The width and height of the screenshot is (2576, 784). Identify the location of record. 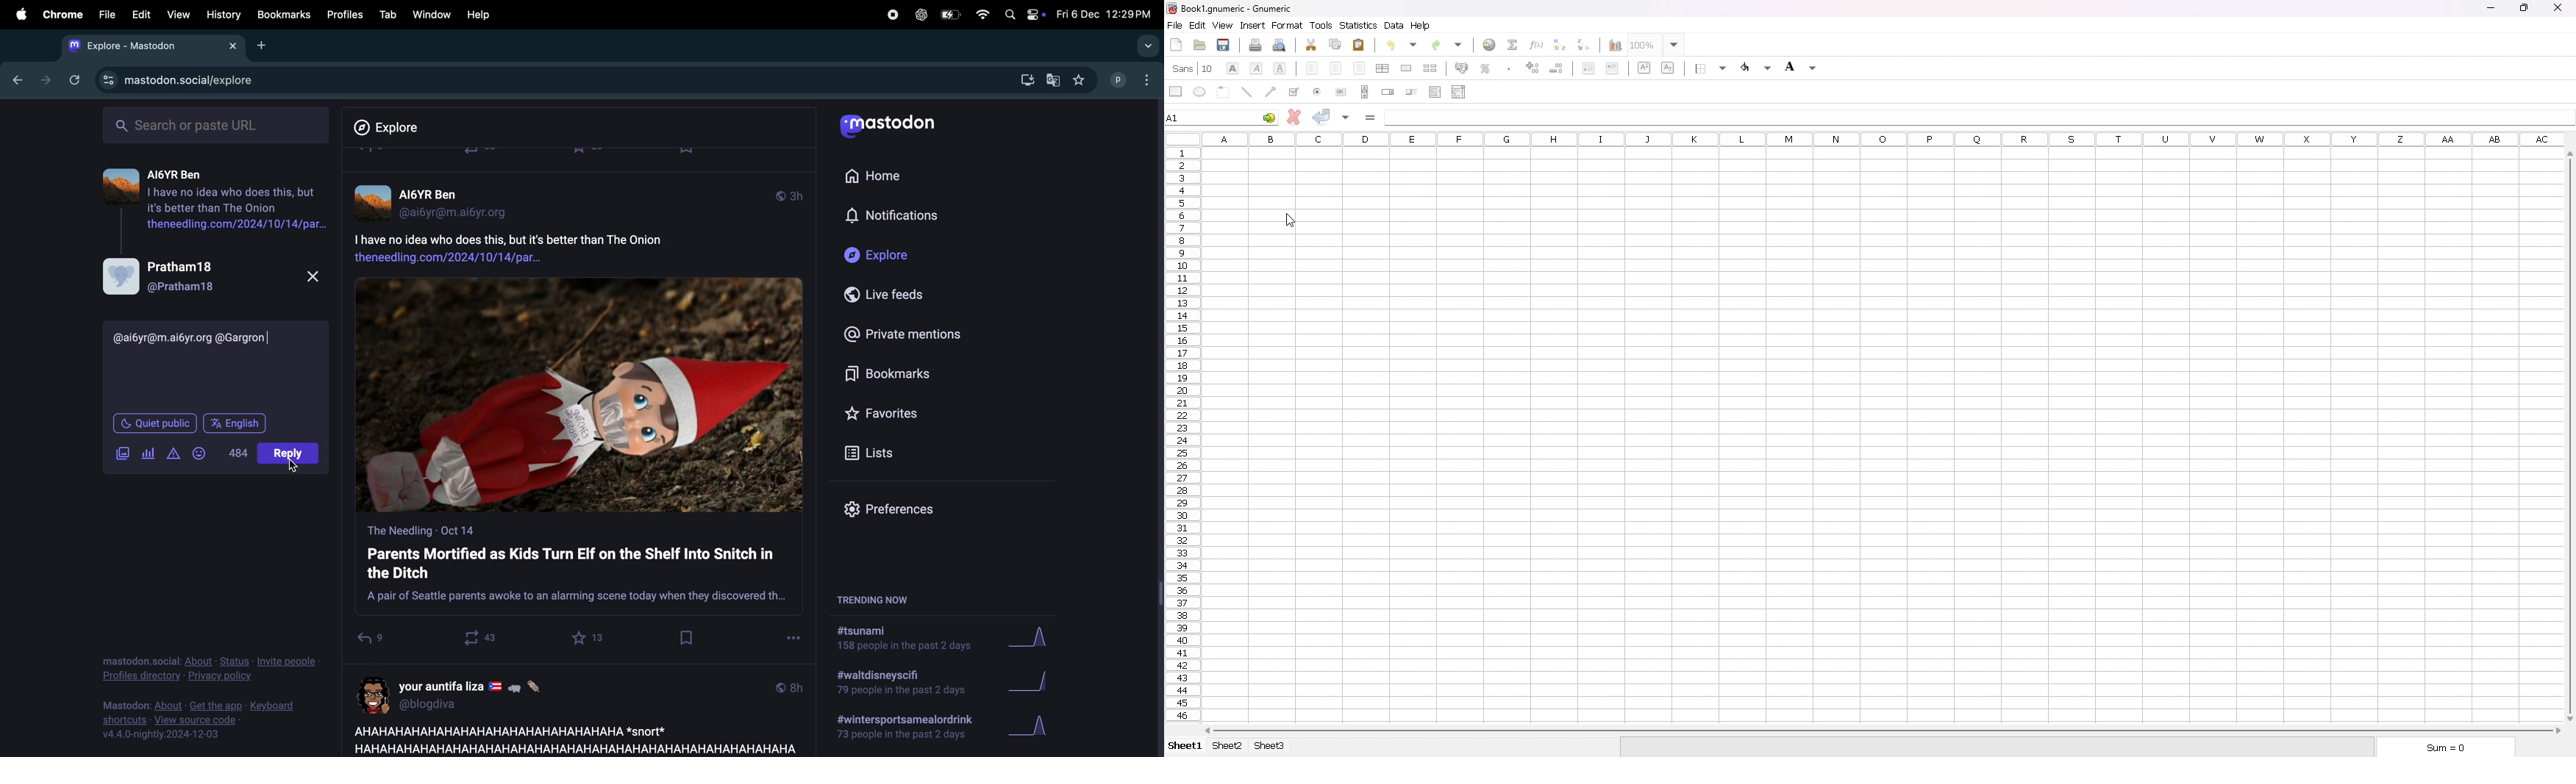
(892, 13).